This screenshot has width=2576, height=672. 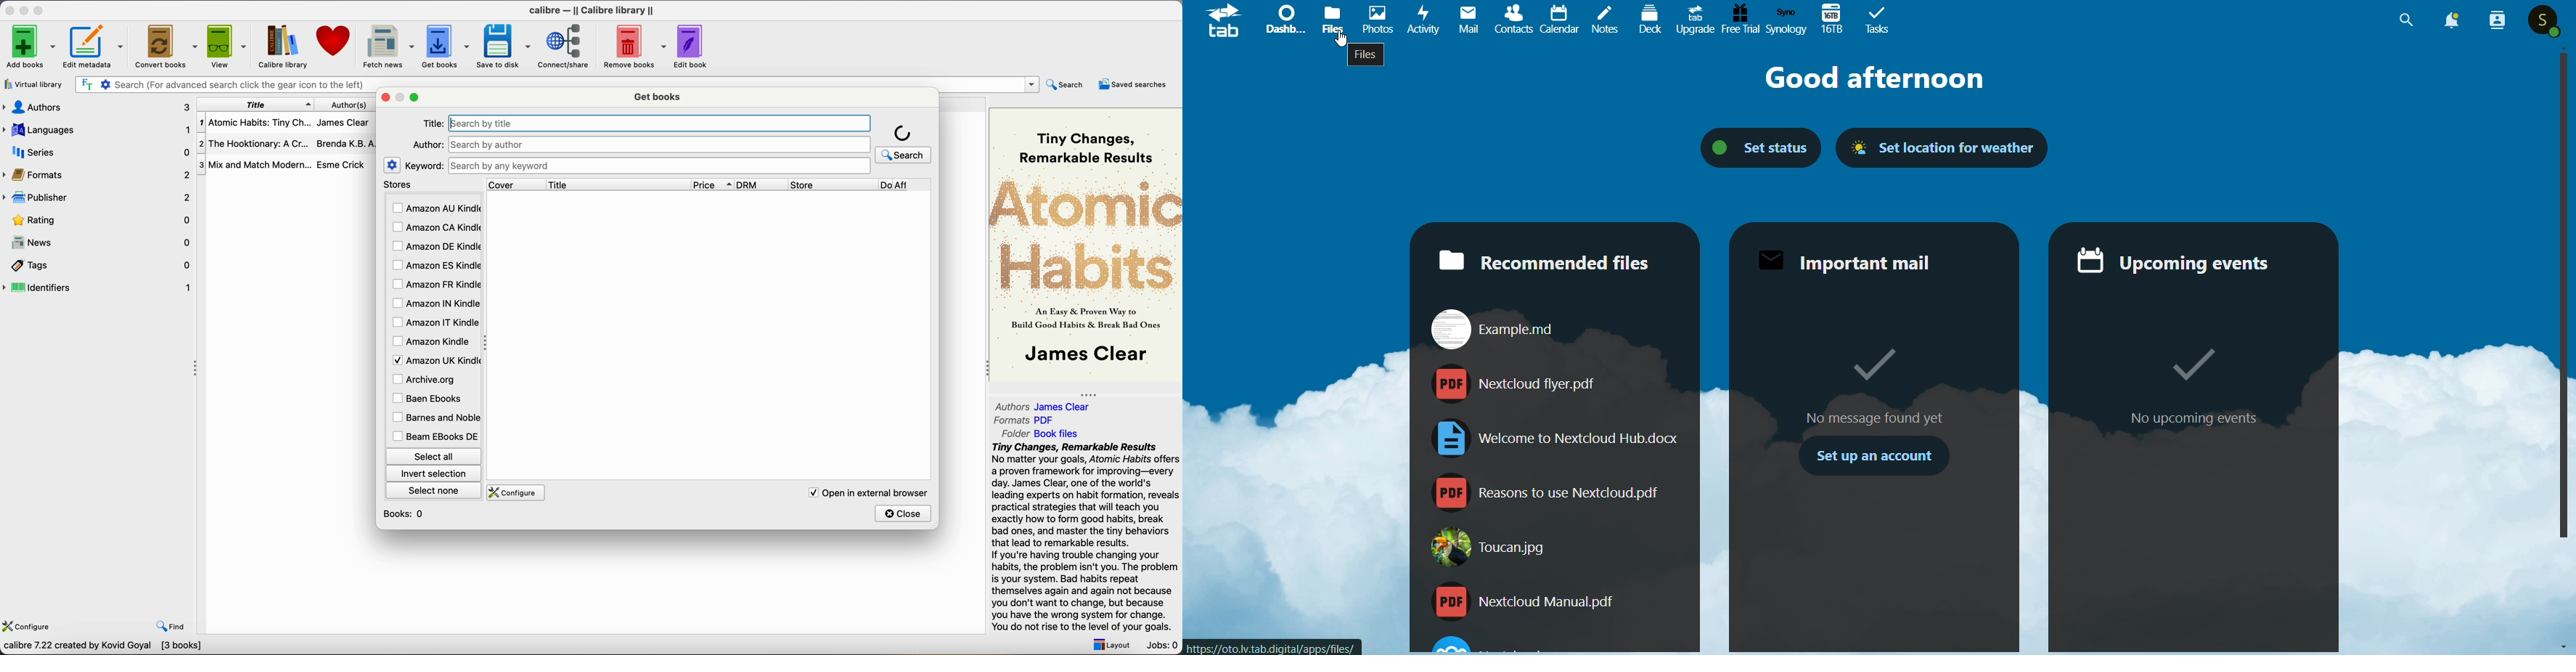 I want to click on Amazon IN Kindle, so click(x=435, y=303).